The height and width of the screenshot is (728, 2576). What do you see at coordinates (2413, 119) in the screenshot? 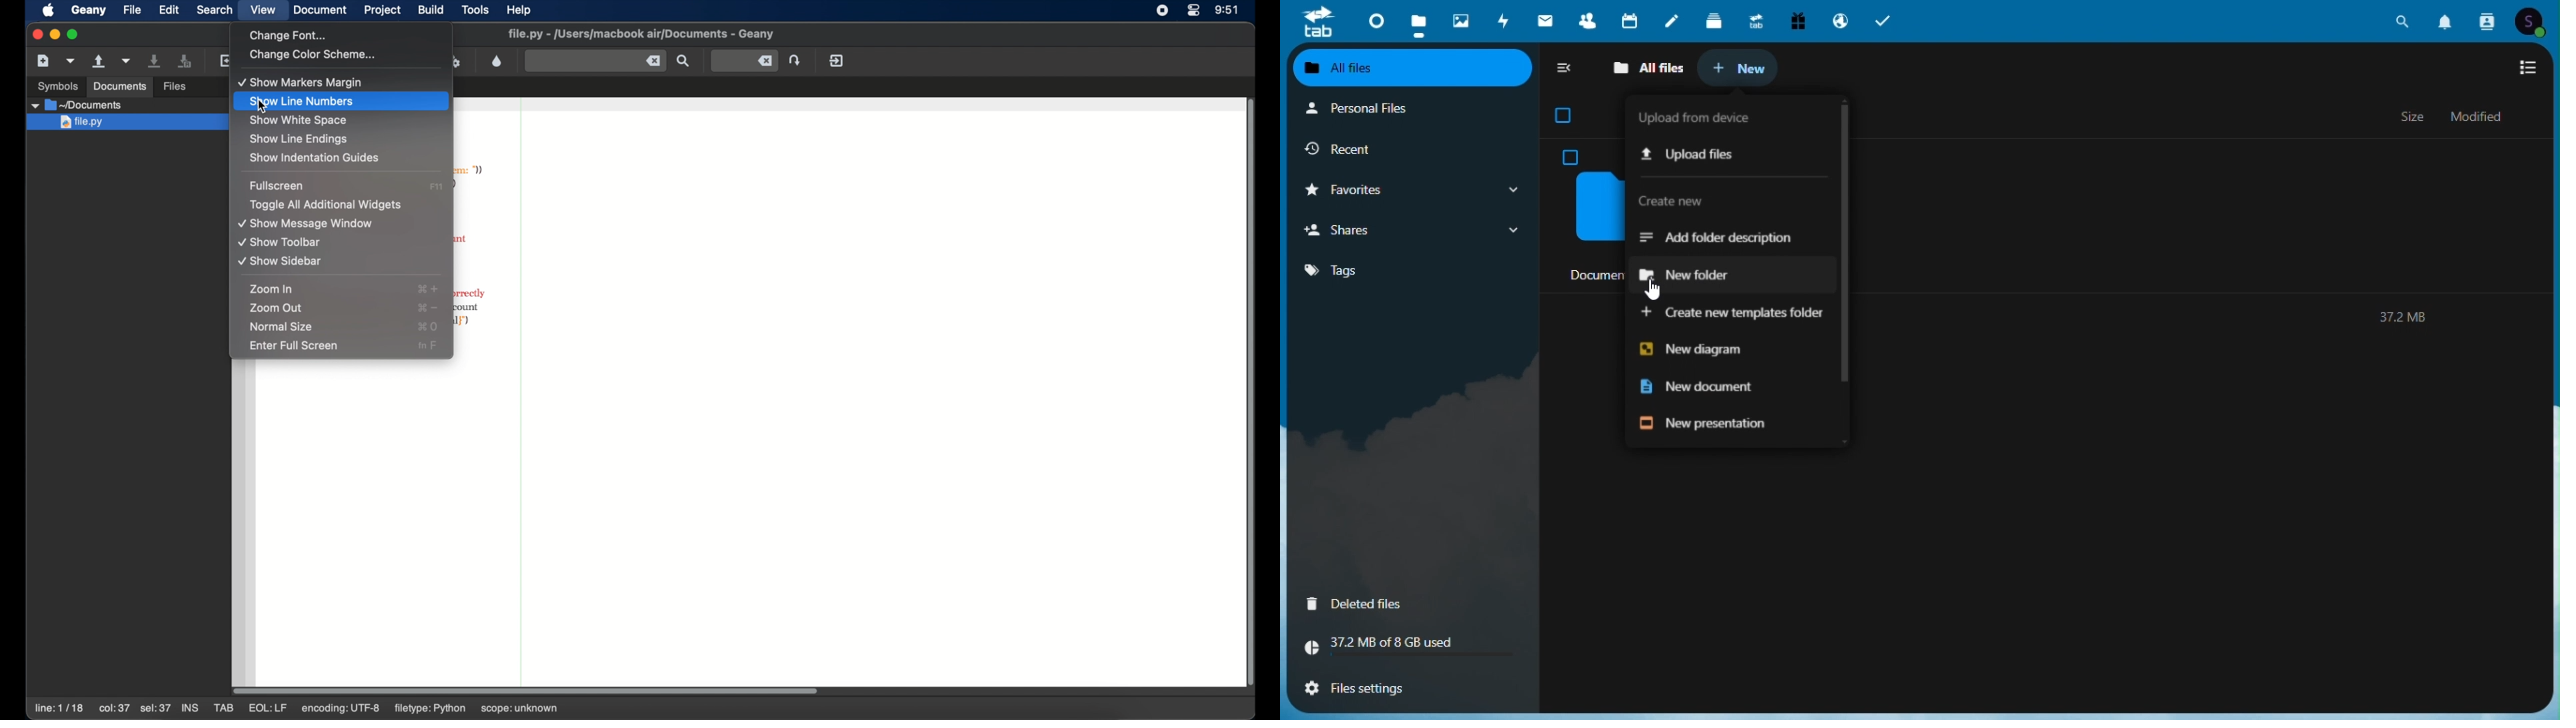
I see `Size` at bounding box center [2413, 119].